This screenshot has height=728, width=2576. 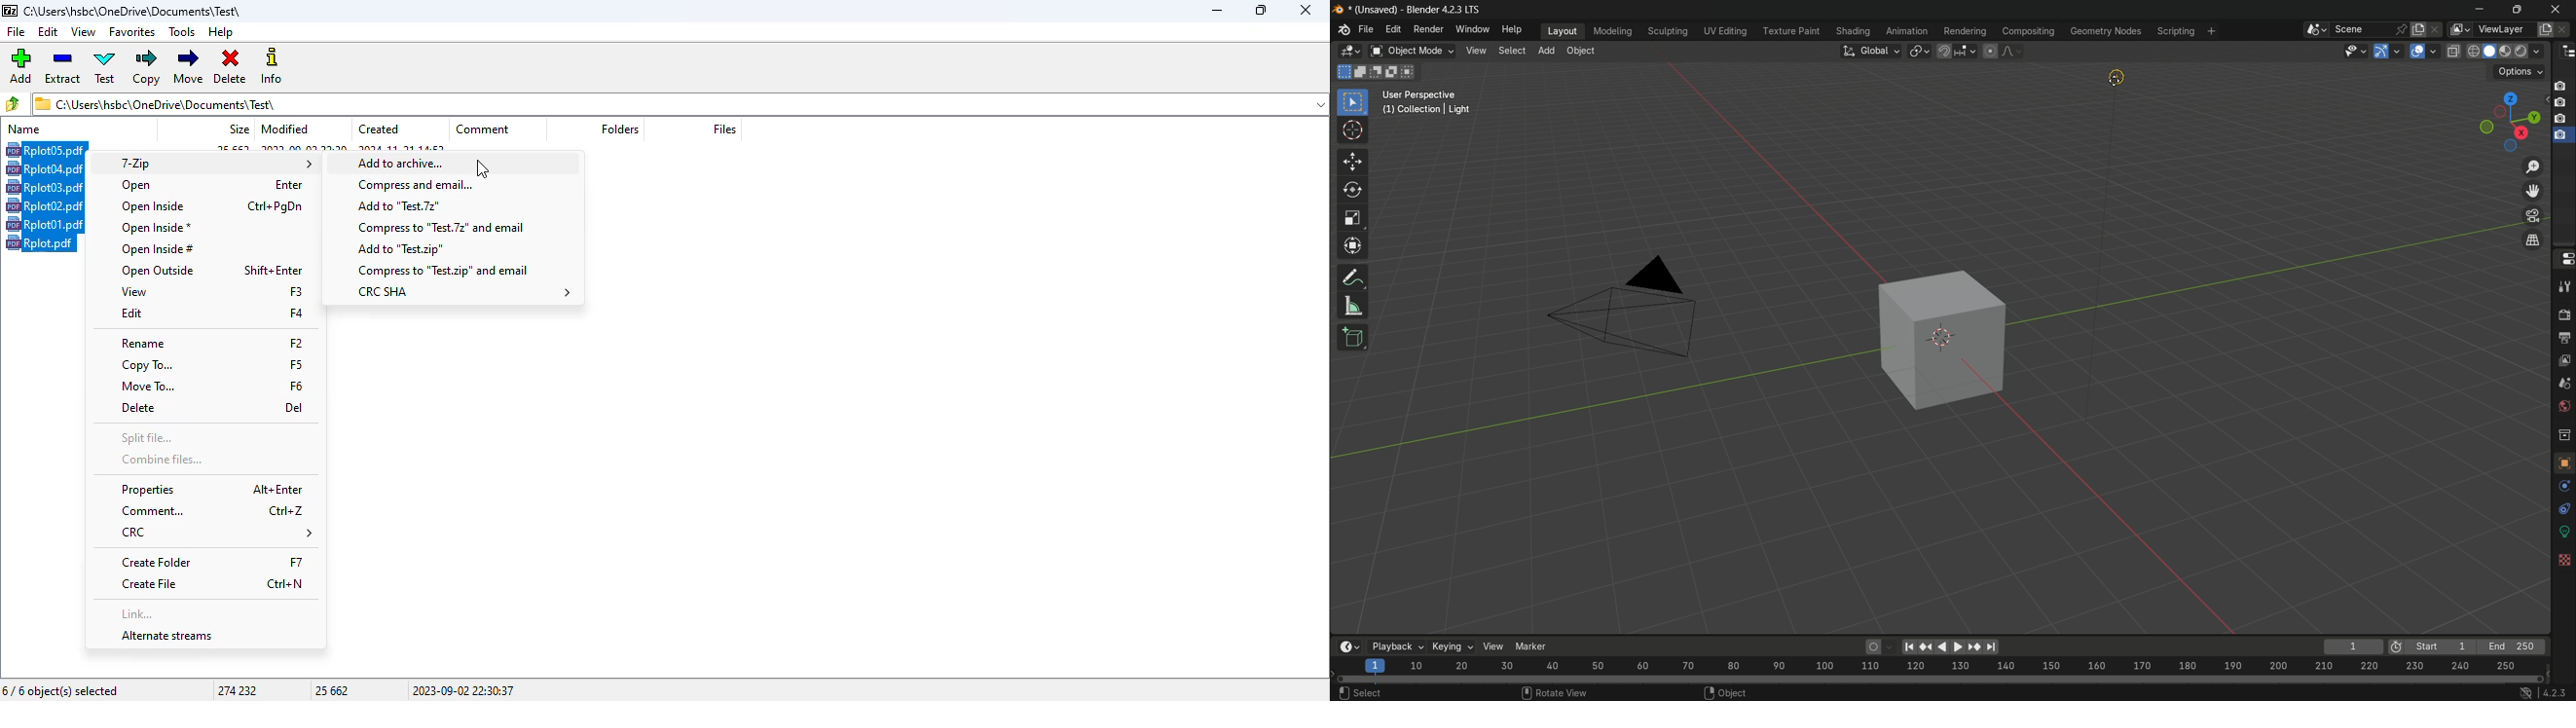 I want to click on favorites, so click(x=132, y=32).